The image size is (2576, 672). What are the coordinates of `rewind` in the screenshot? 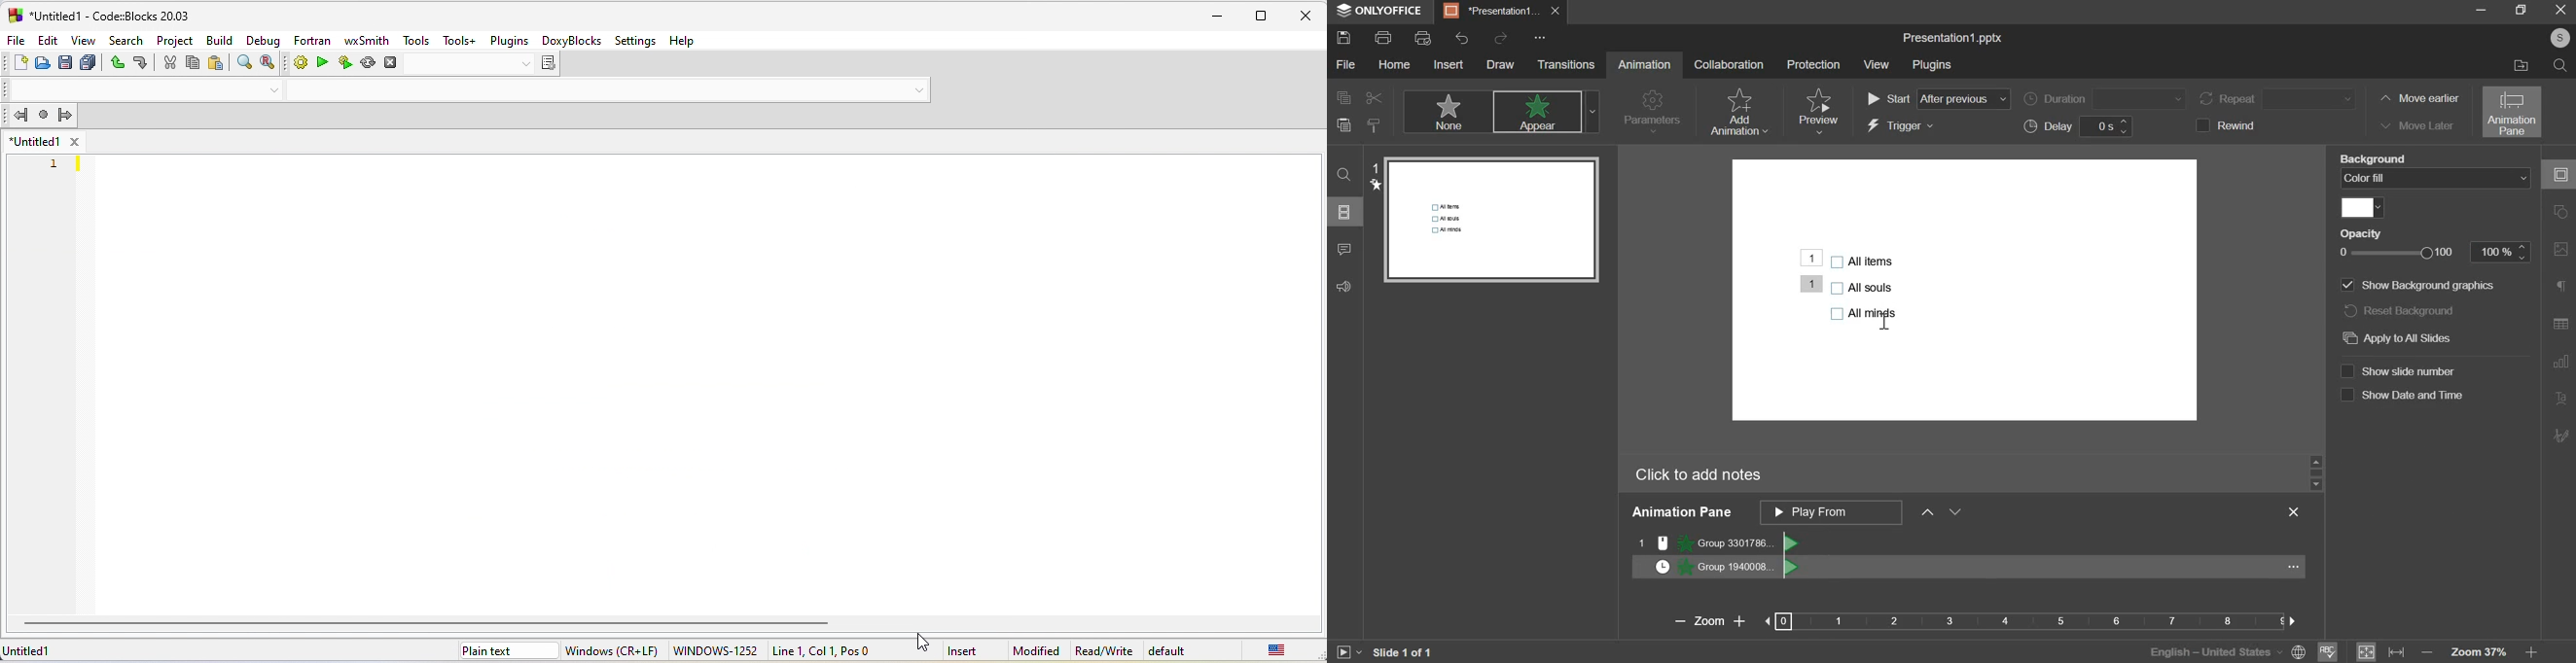 It's located at (2232, 125).